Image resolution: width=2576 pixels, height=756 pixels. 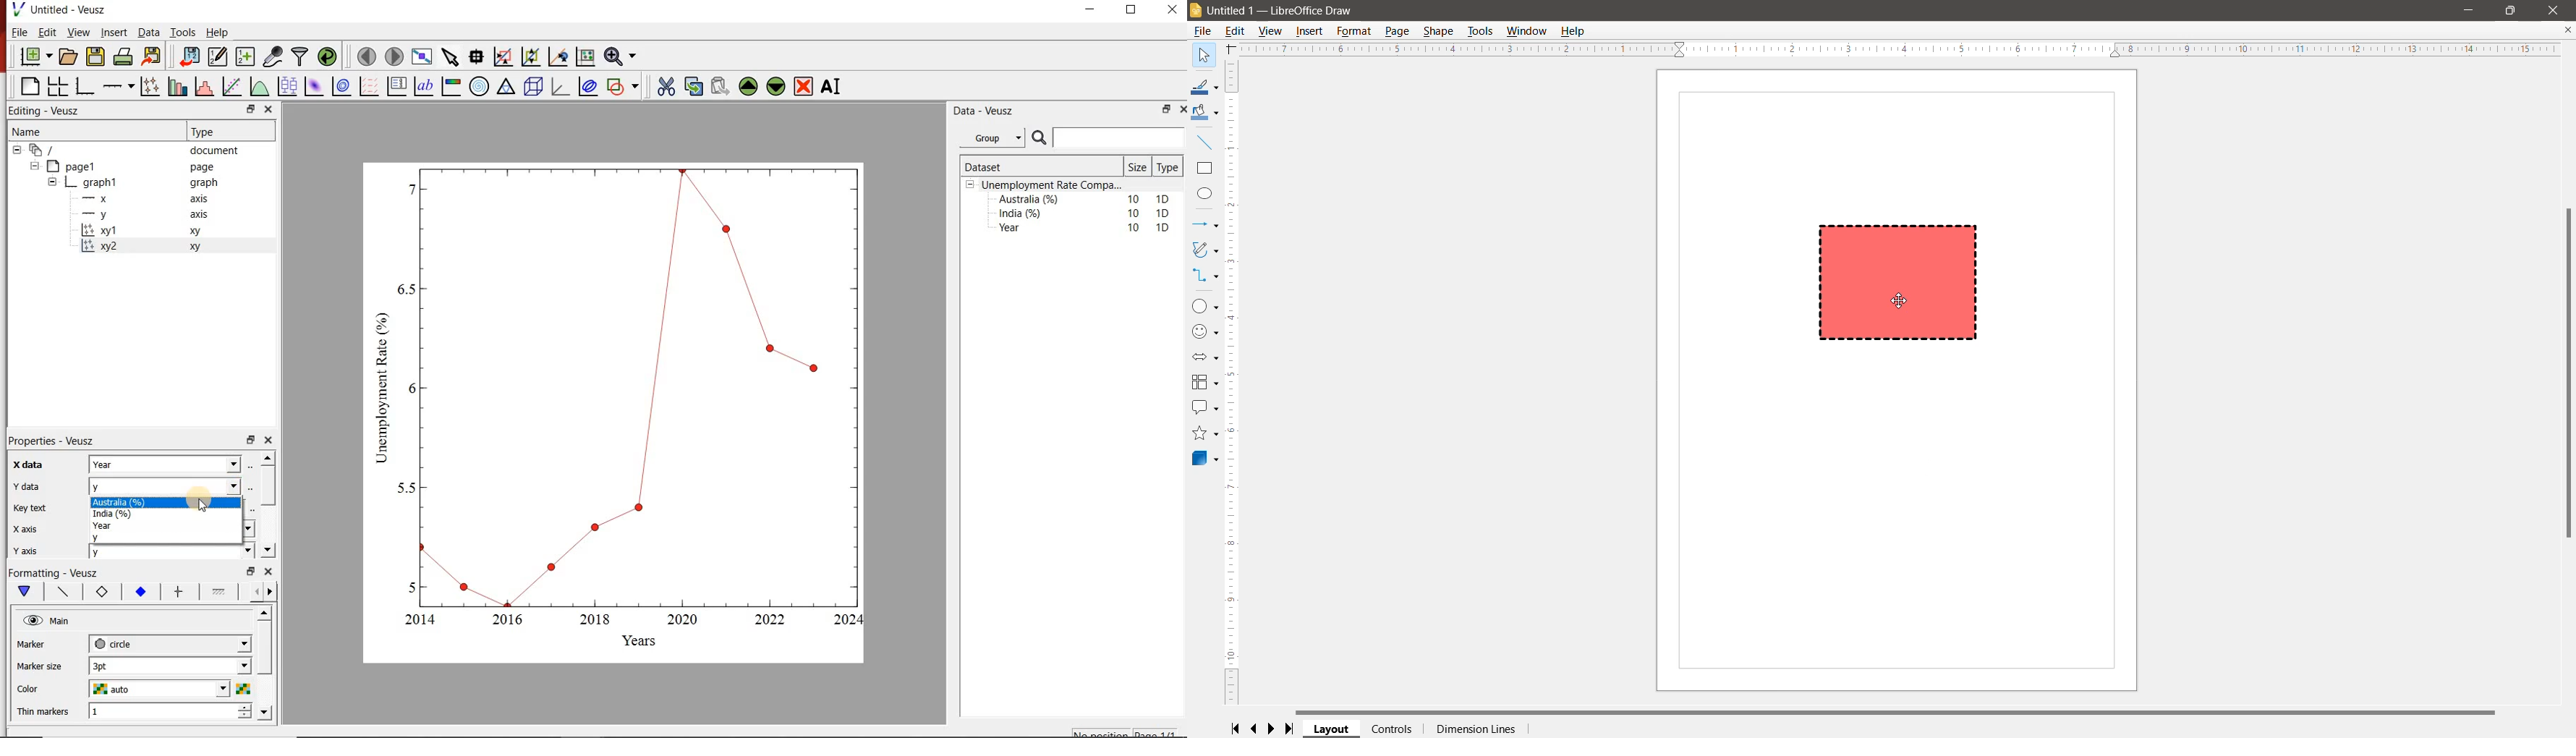 What do you see at coordinates (1167, 168) in the screenshot?
I see `Type` at bounding box center [1167, 168].